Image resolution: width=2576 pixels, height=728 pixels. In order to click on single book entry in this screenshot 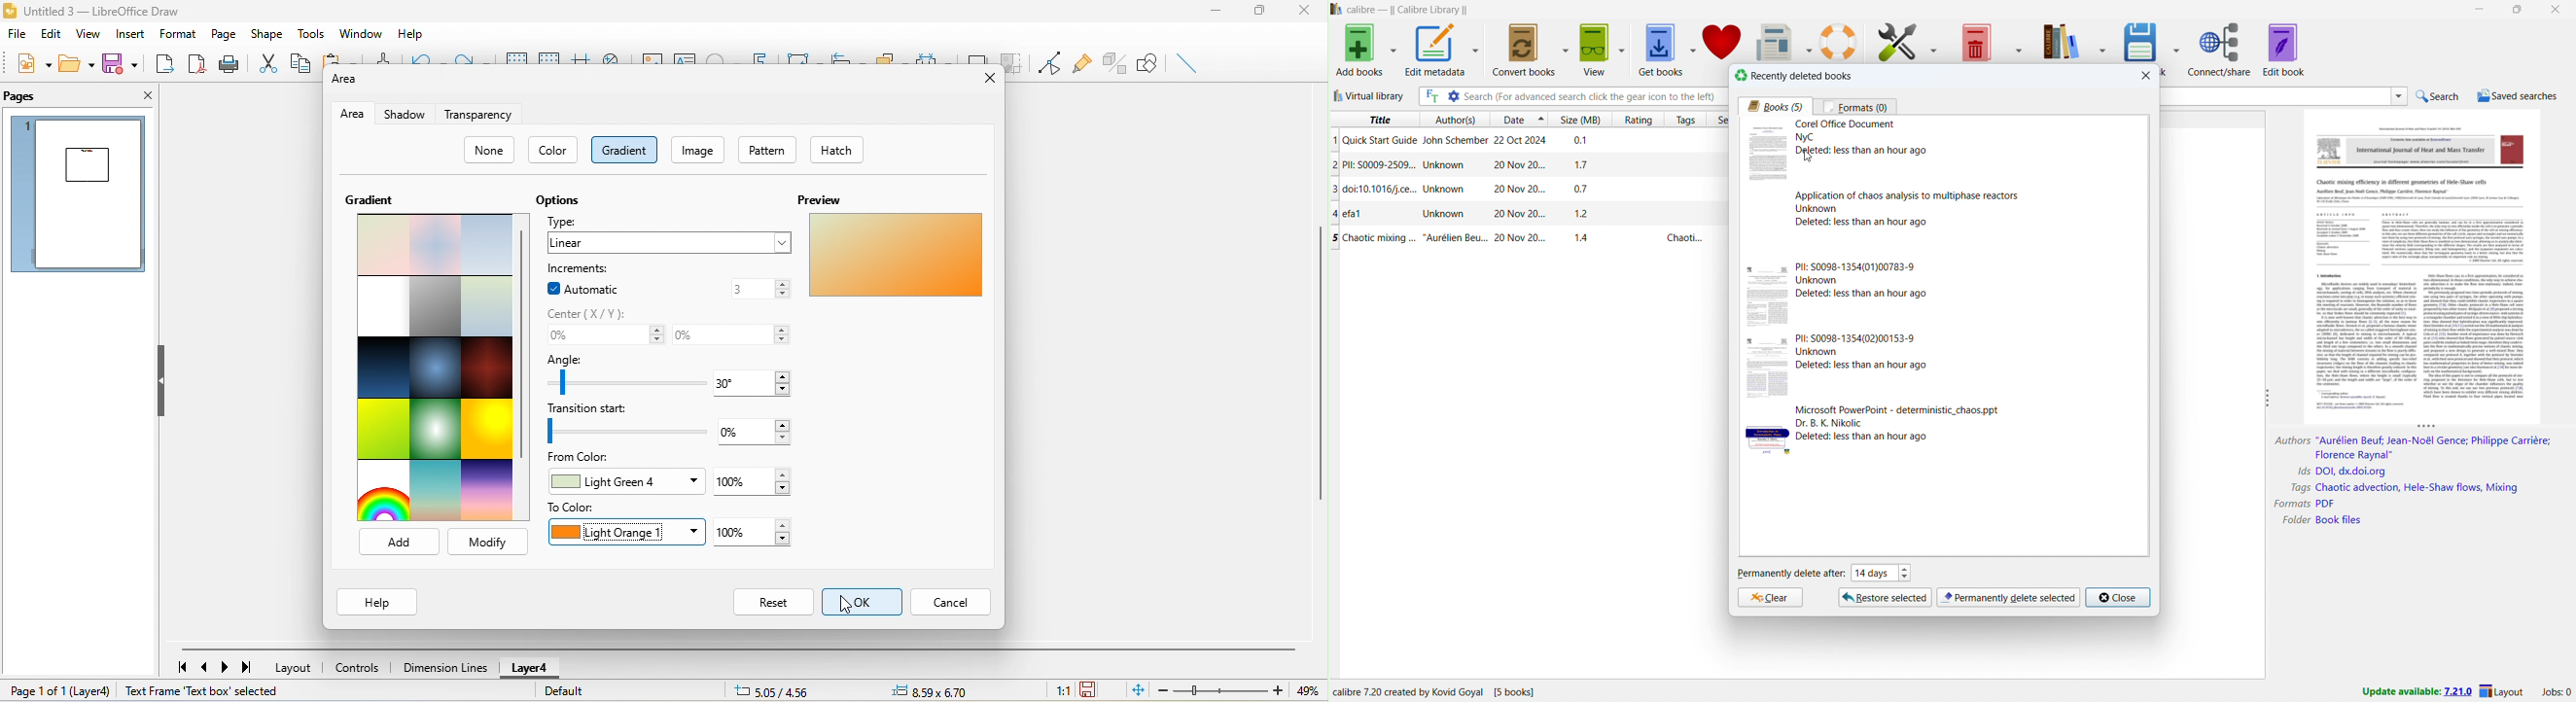, I will do `click(1523, 189)`.